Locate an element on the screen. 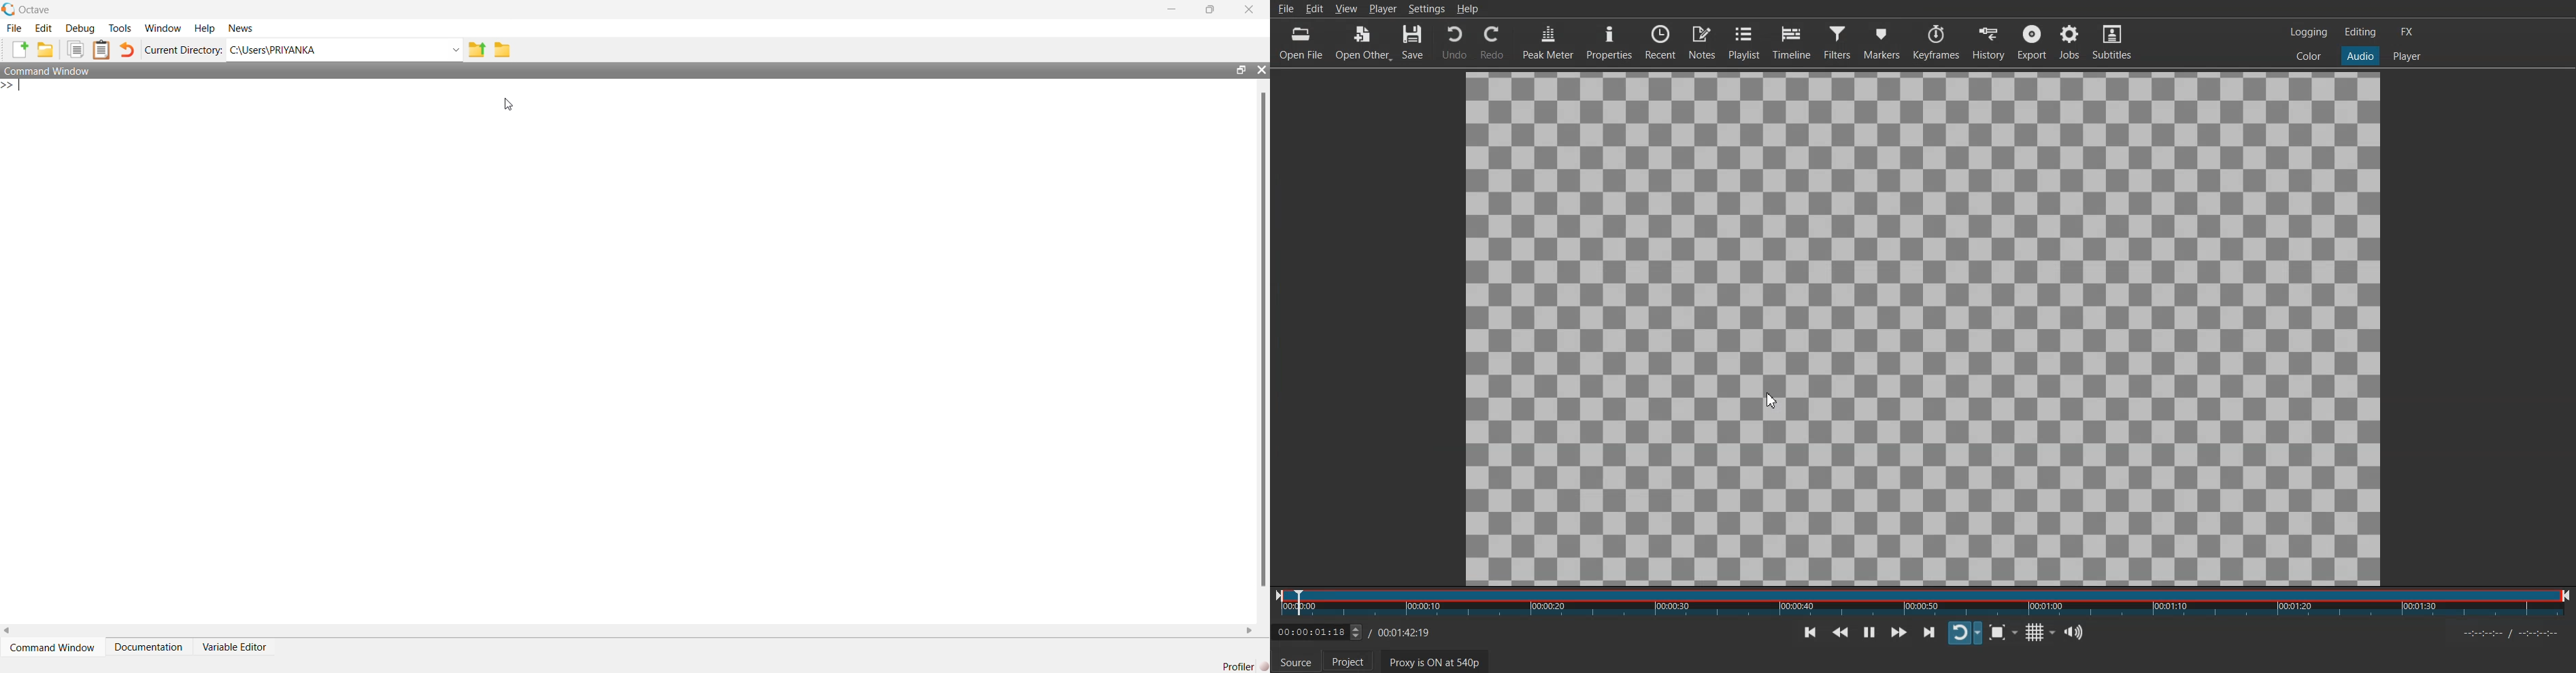  Documentation is located at coordinates (148, 647).